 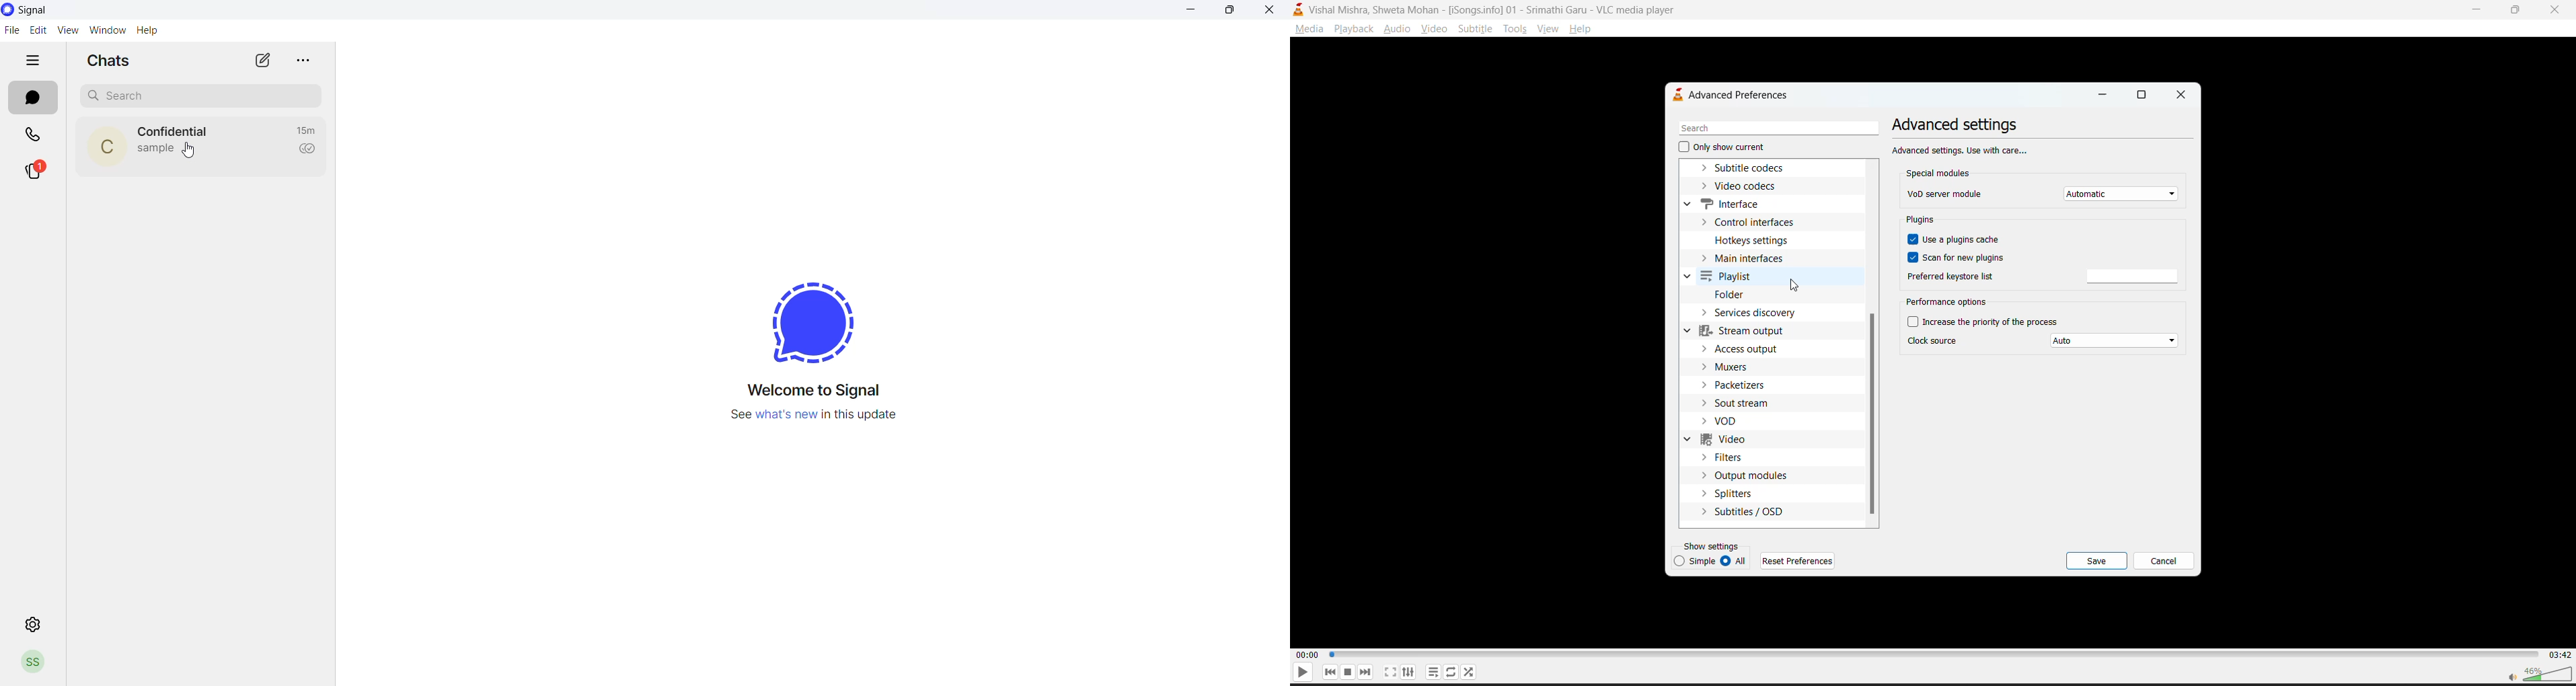 What do you see at coordinates (1550, 31) in the screenshot?
I see `view` at bounding box center [1550, 31].